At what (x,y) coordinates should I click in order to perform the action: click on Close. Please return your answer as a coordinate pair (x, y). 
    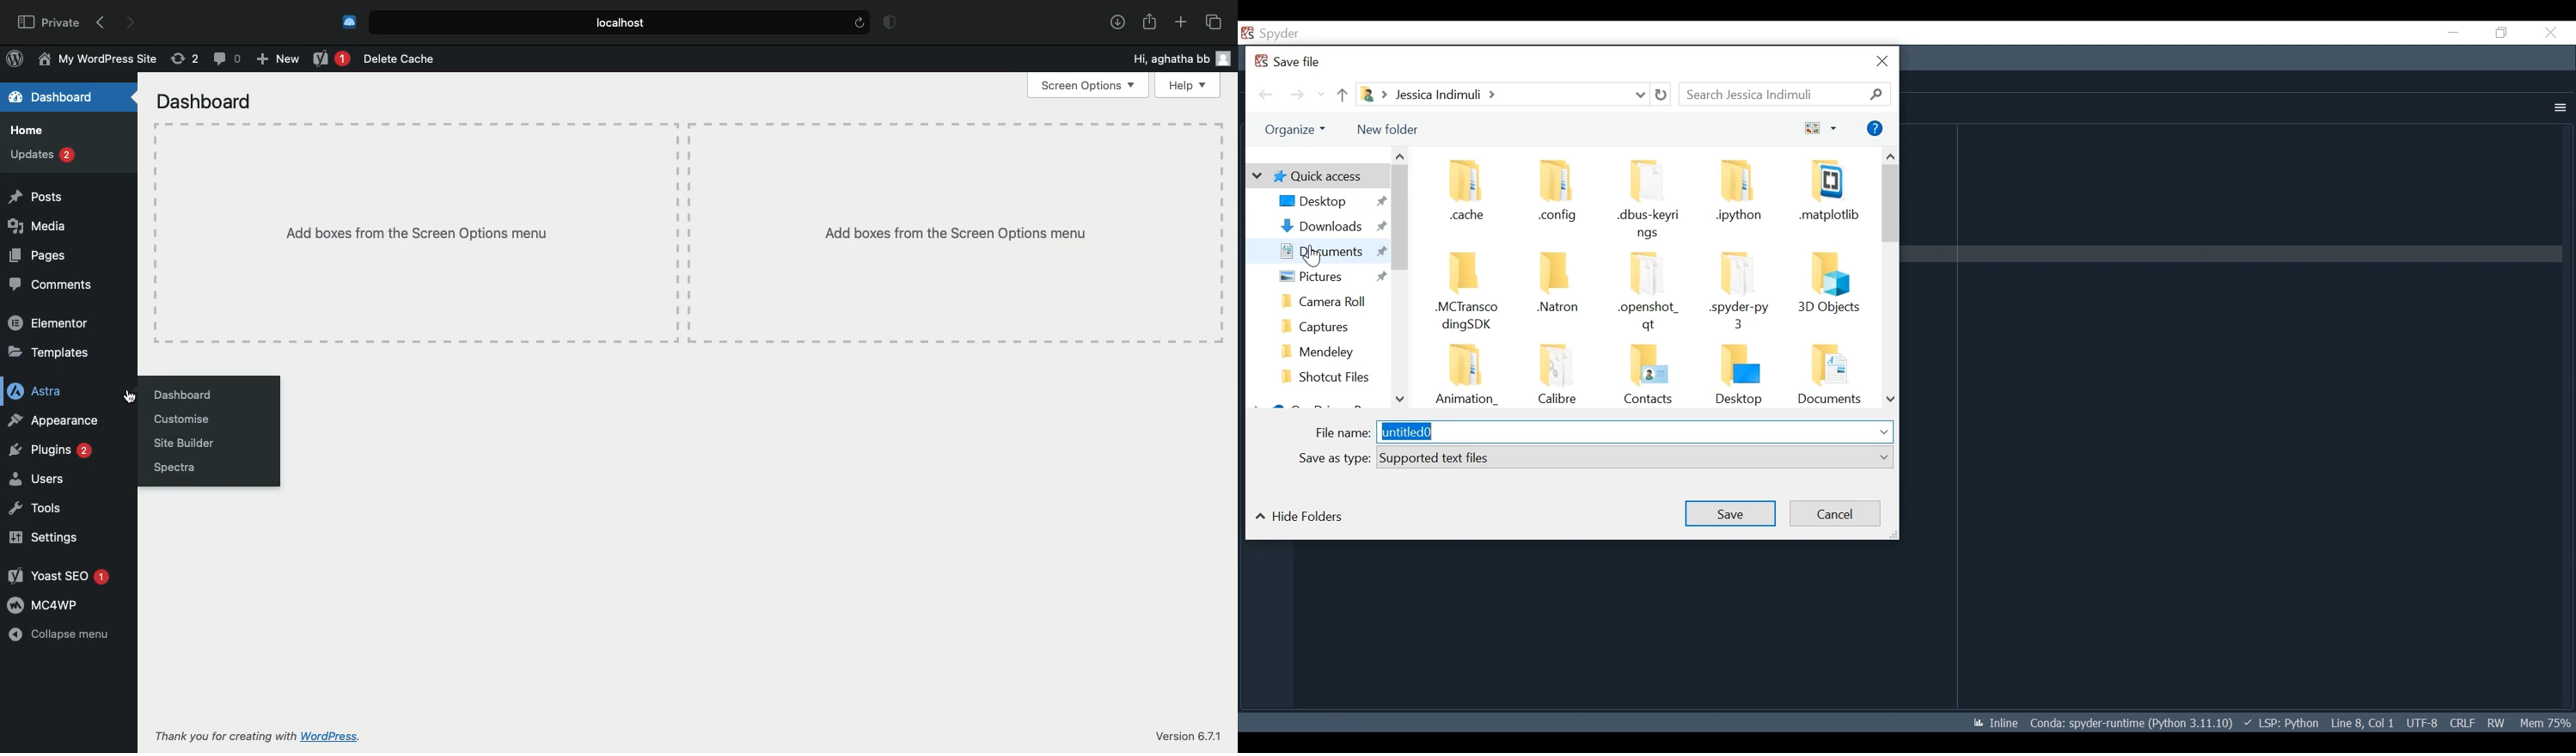
    Looking at the image, I should click on (1885, 62).